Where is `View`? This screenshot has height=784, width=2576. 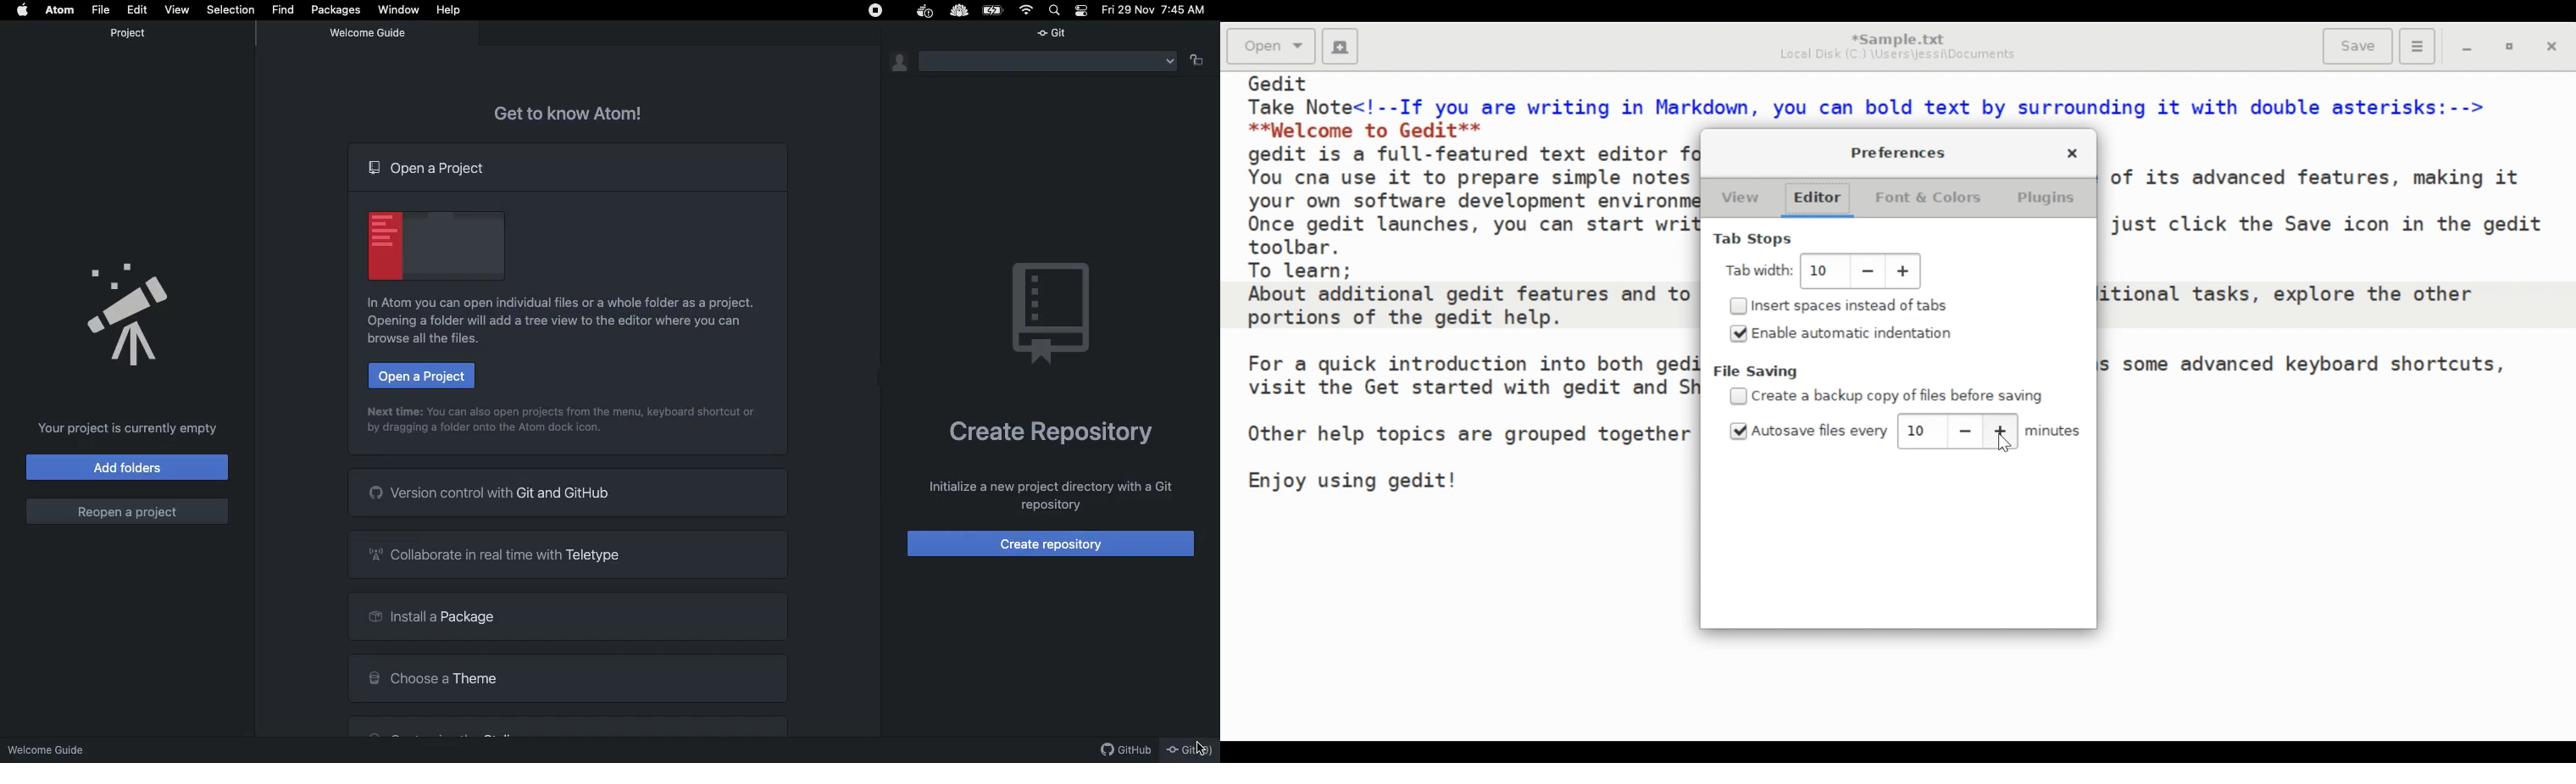
View is located at coordinates (1739, 199).